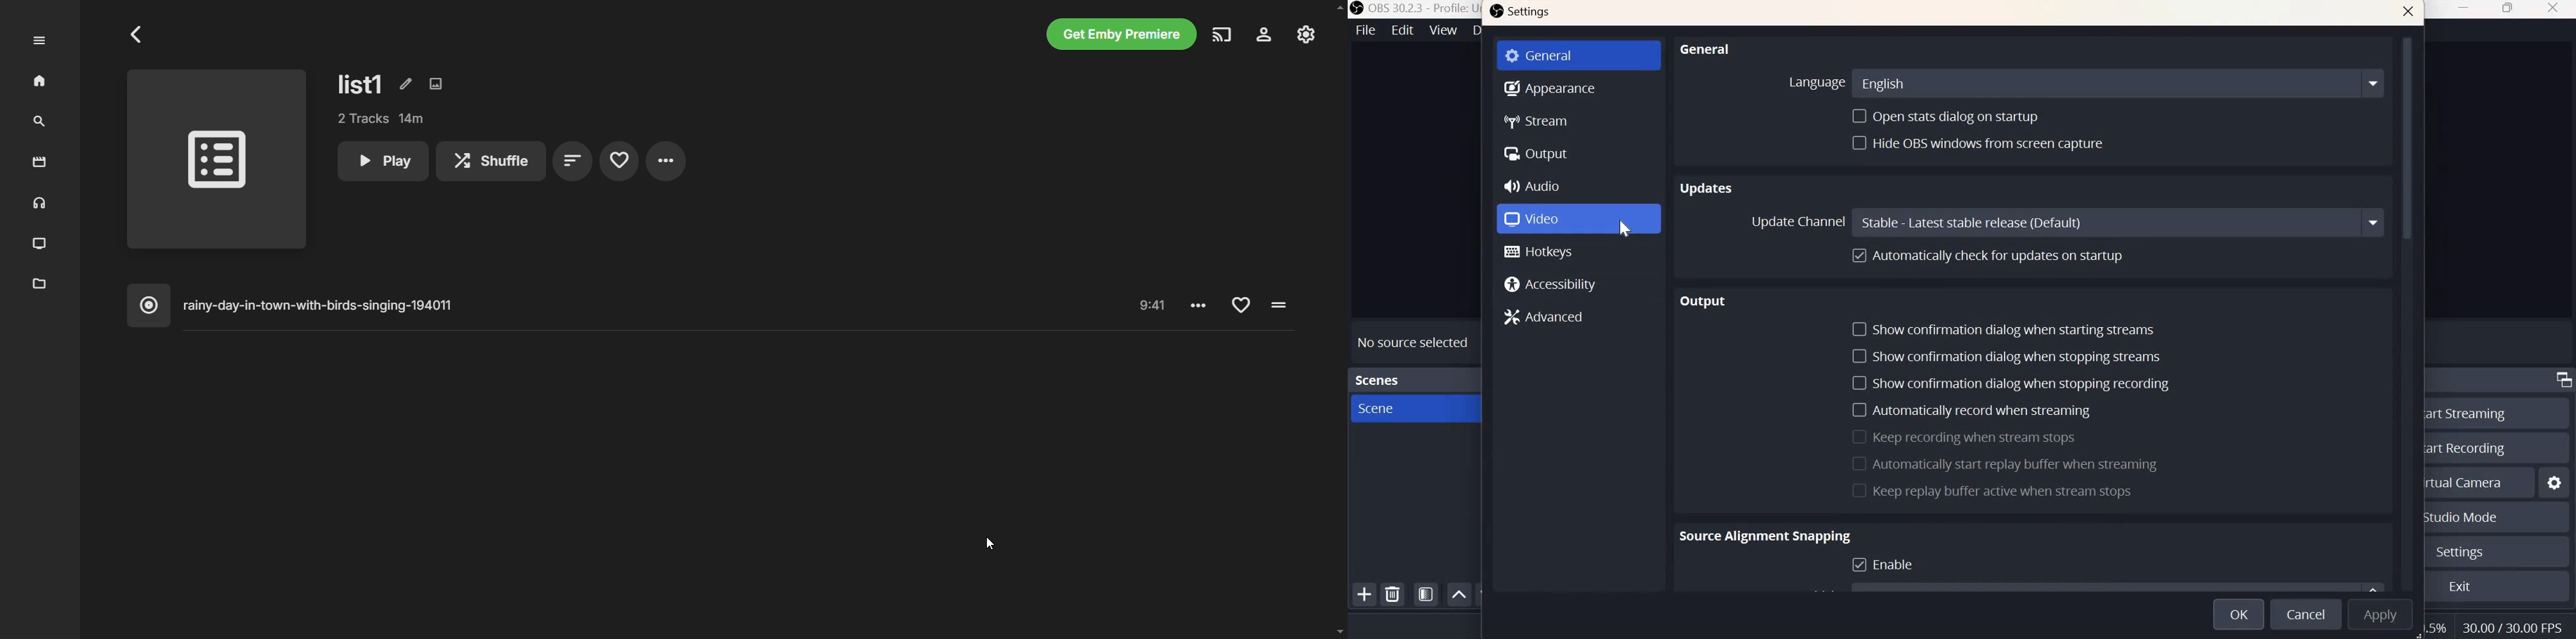  What do you see at coordinates (1989, 255) in the screenshot?
I see `Automatically check for updates on startup` at bounding box center [1989, 255].